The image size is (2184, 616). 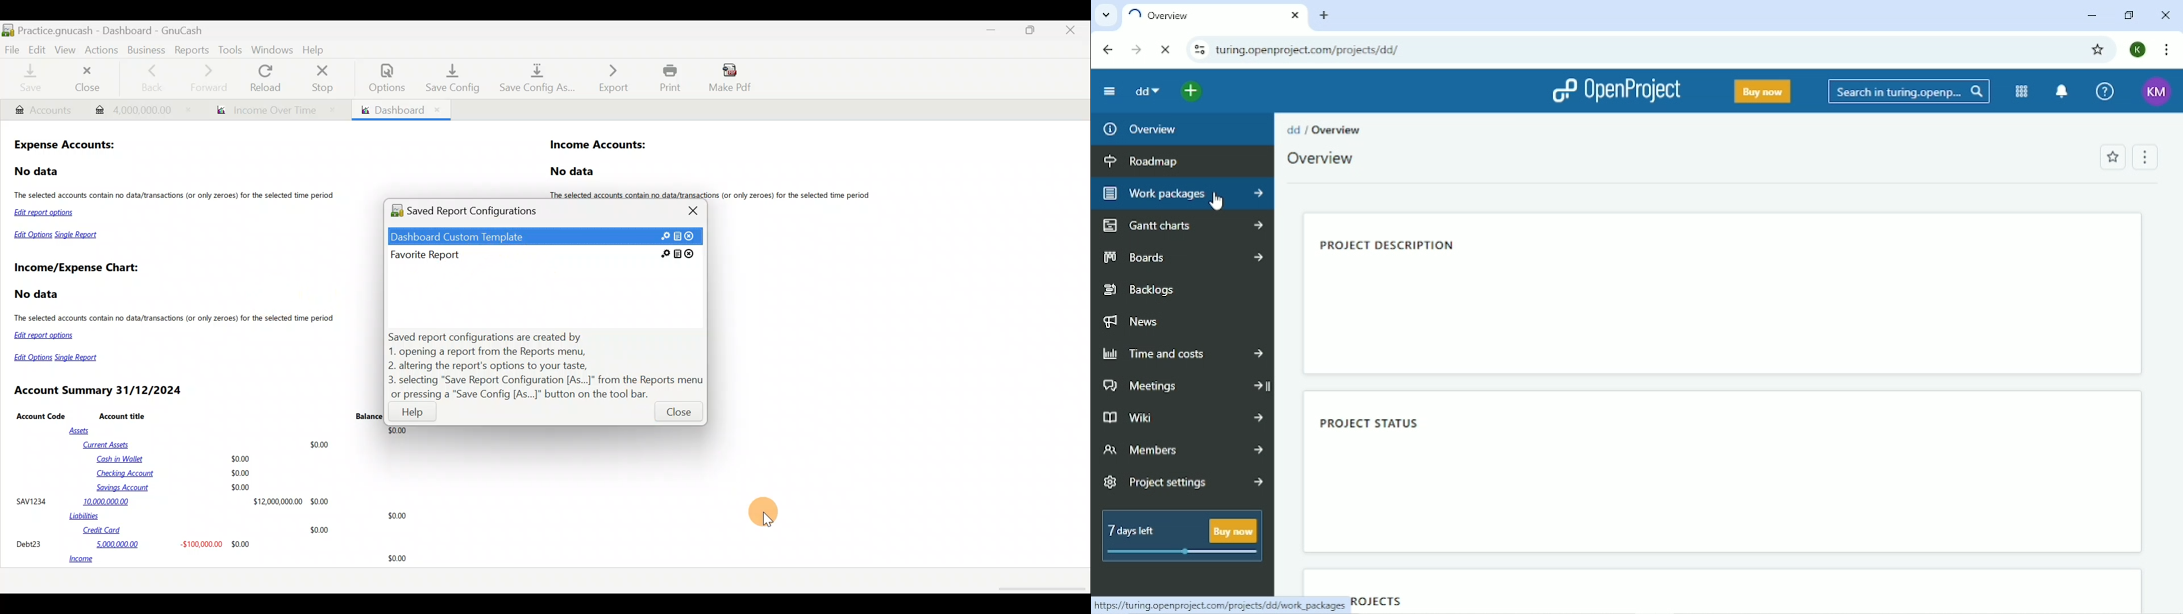 I want to click on Business, so click(x=146, y=49).